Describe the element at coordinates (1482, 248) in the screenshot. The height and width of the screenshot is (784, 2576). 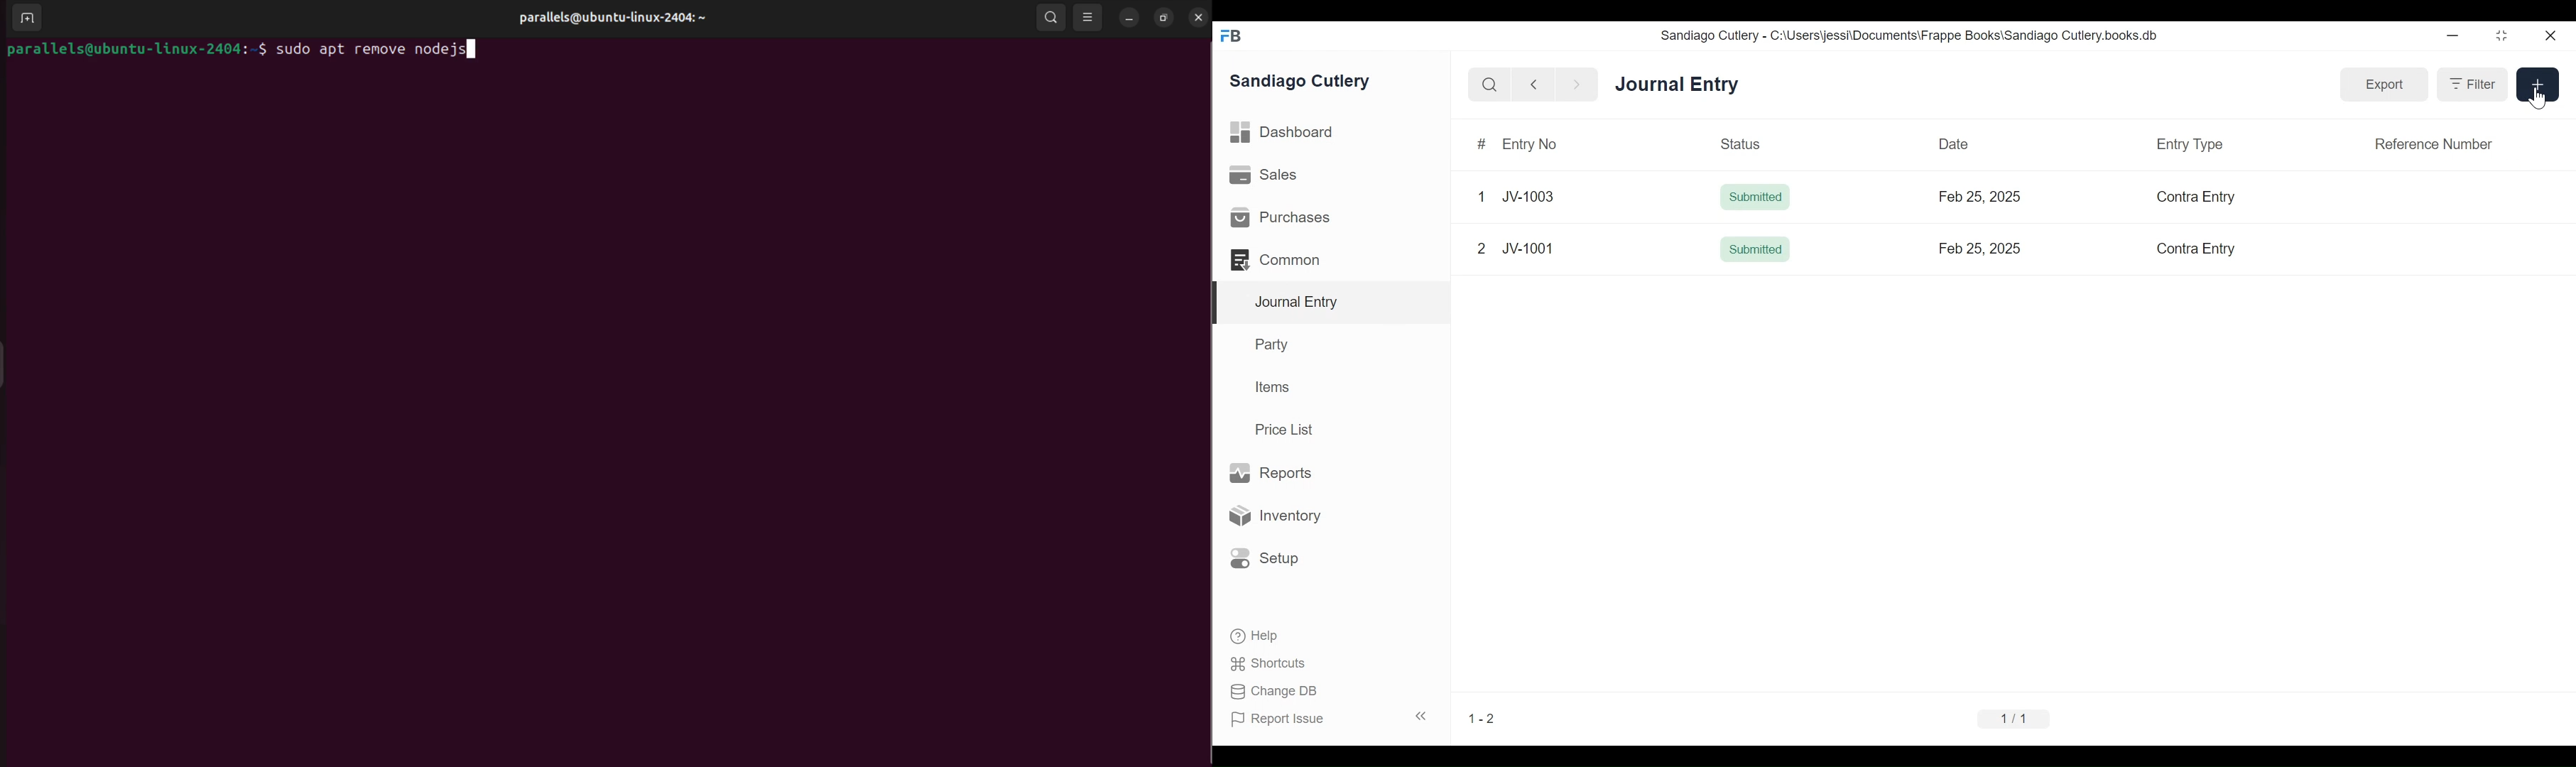
I see `Vi` at that location.